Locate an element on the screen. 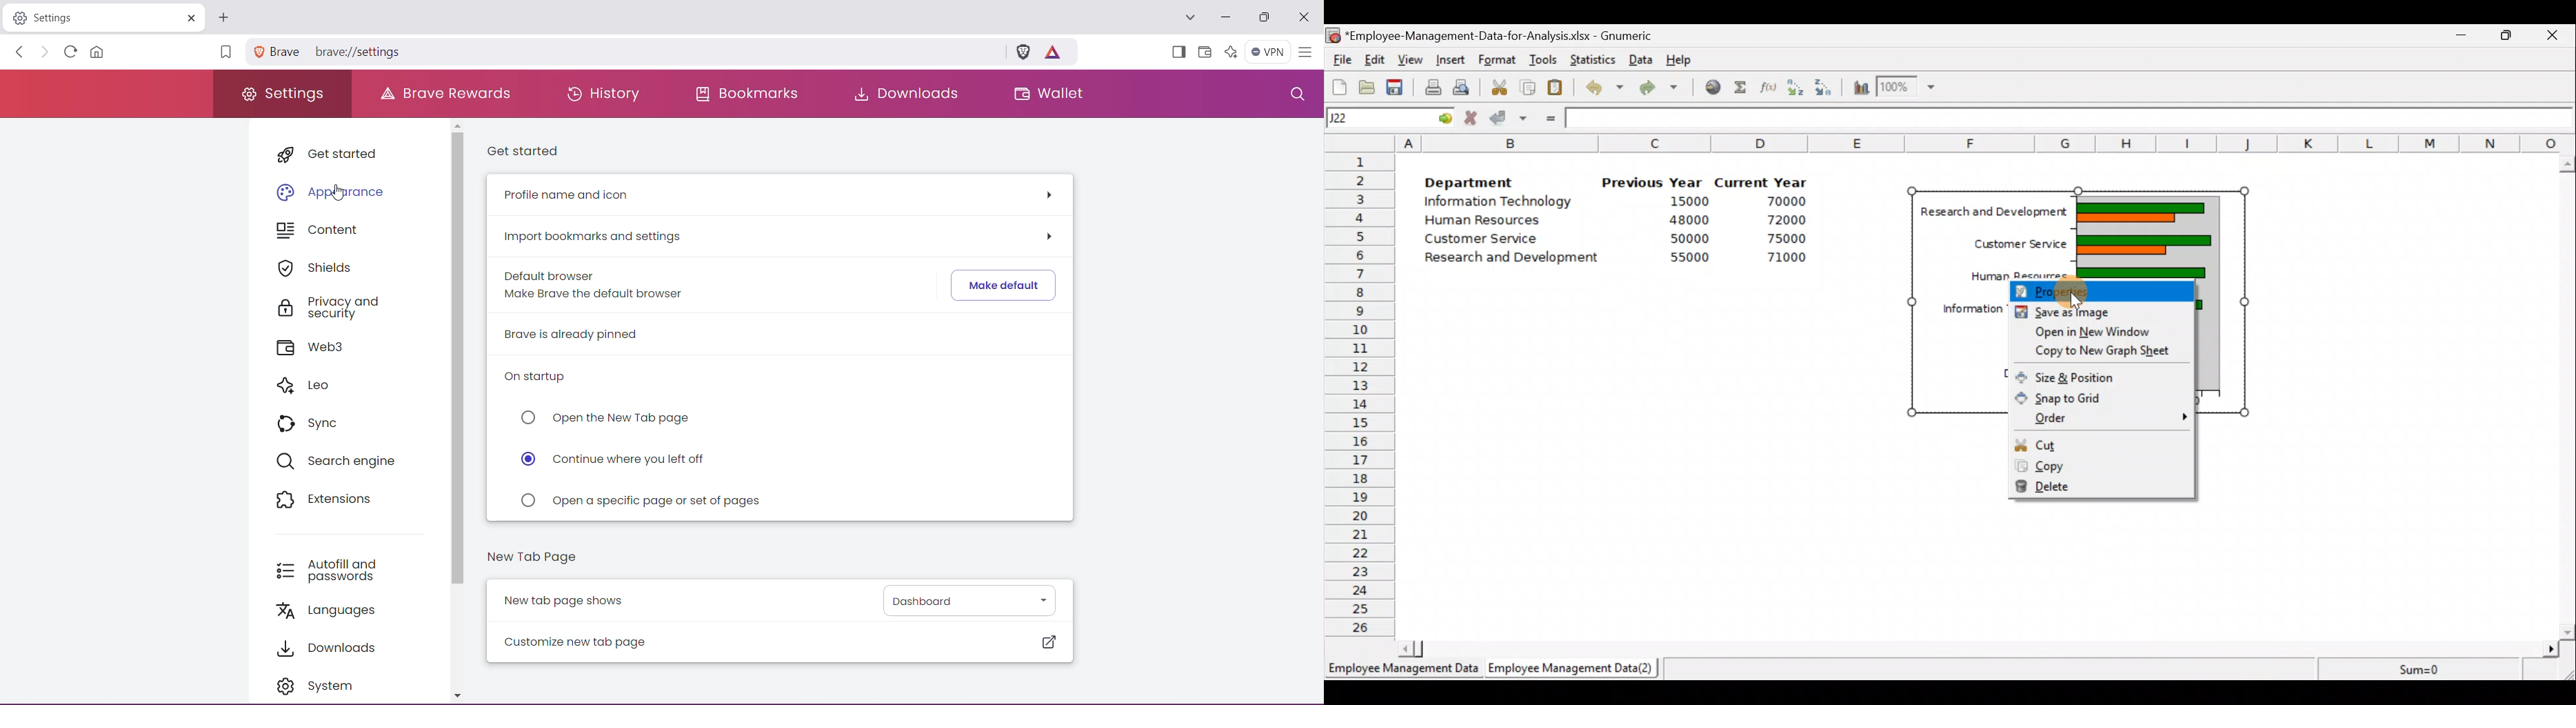 Image resolution: width=2576 pixels, height=728 pixels. Department is located at coordinates (1479, 183).